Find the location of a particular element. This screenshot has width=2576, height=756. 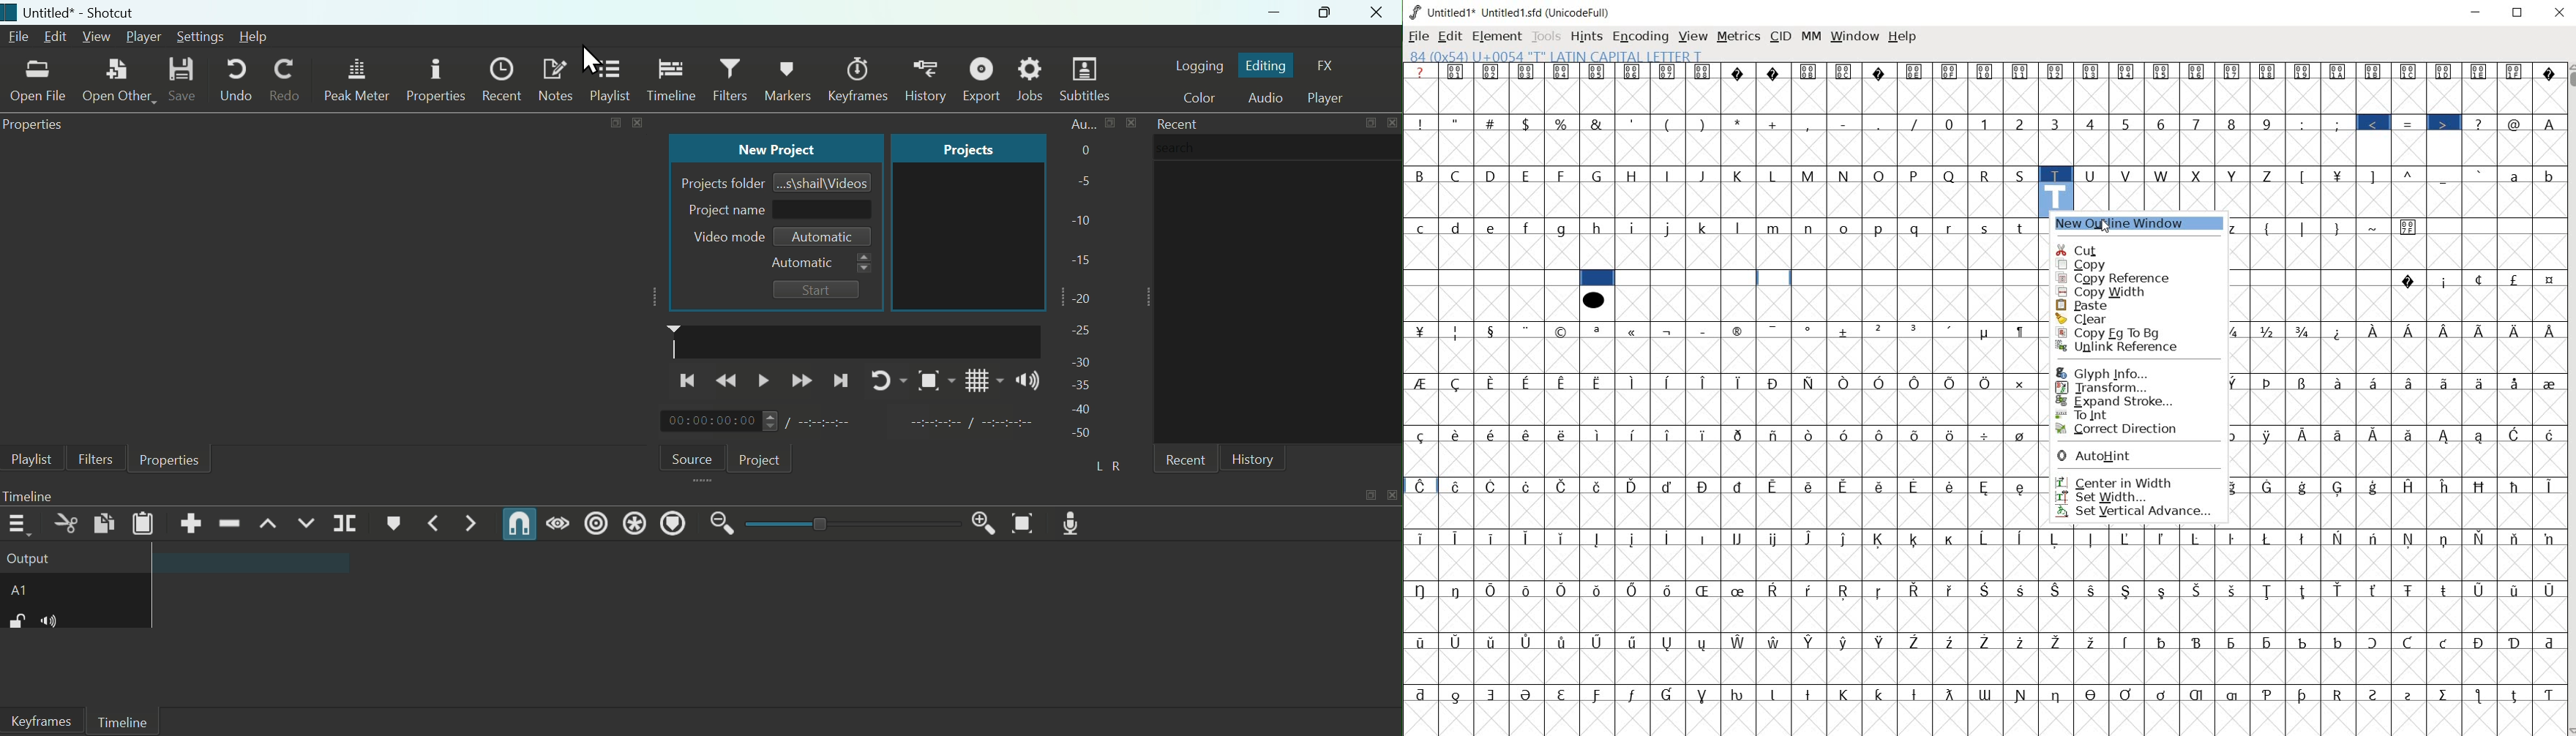

close is located at coordinates (2561, 13).